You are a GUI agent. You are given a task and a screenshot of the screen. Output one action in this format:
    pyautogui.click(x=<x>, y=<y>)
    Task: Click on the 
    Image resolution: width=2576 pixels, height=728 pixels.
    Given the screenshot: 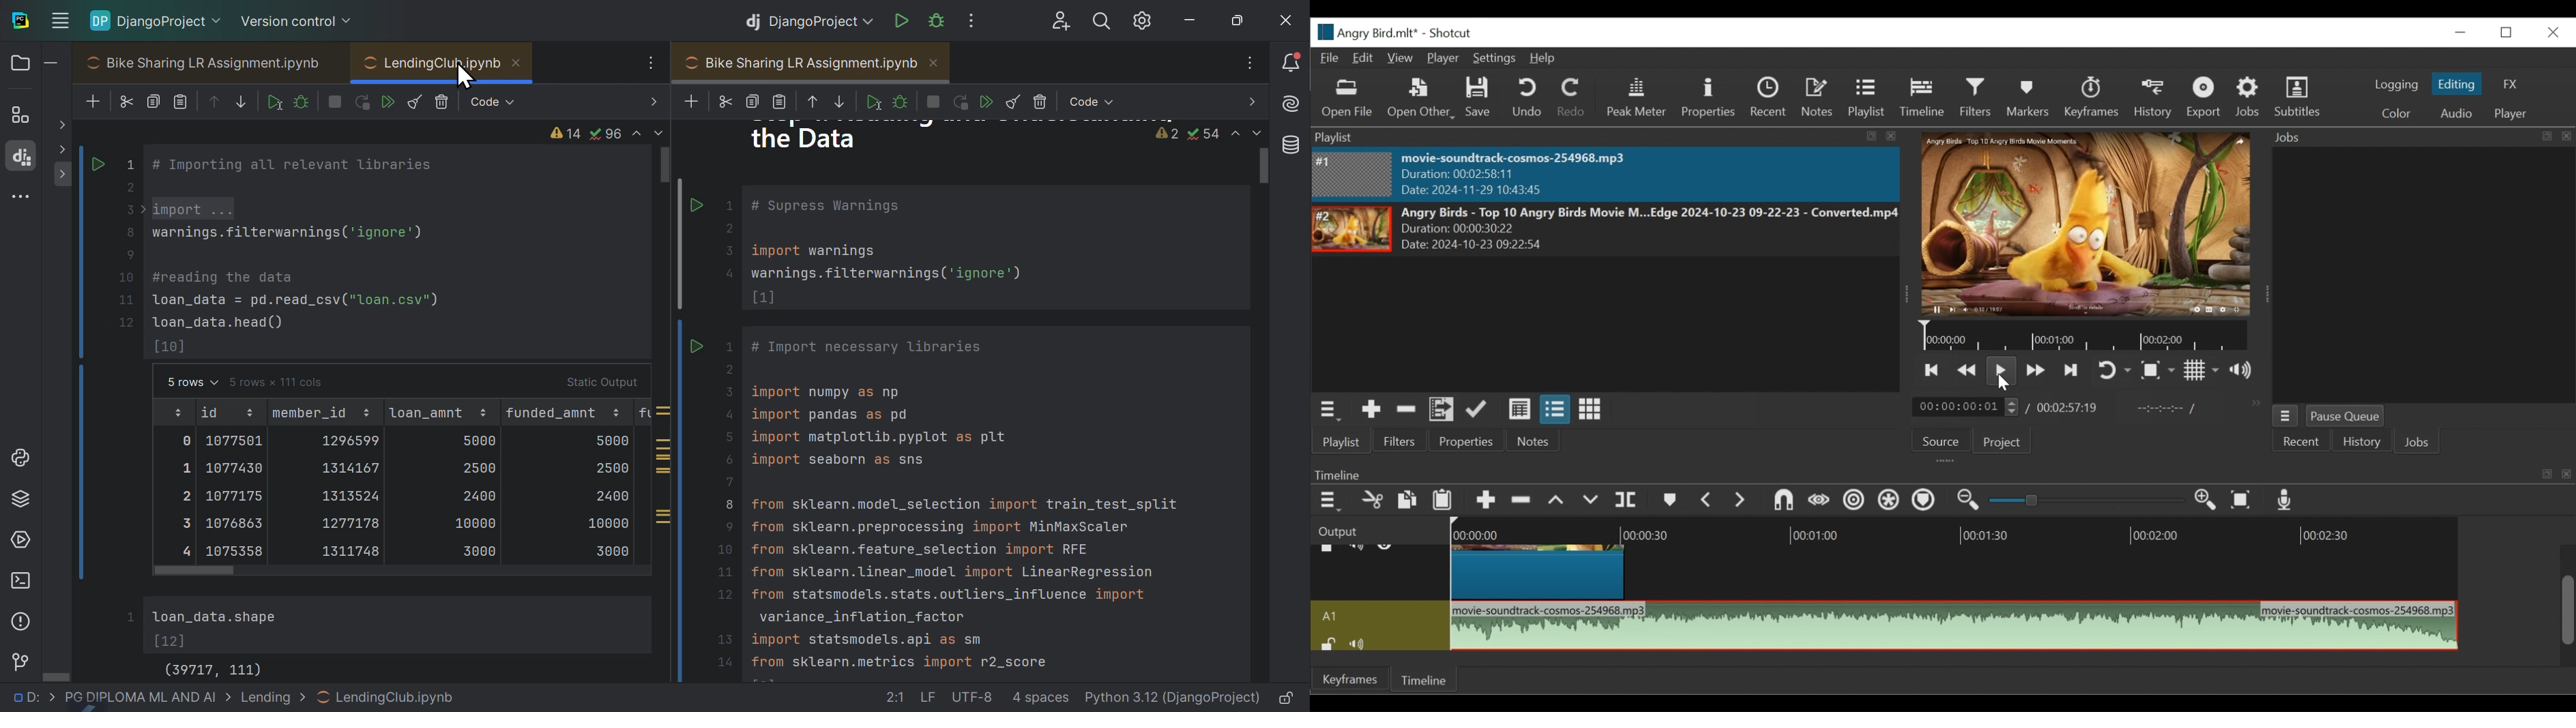 What is the action you would take?
    pyautogui.click(x=984, y=101)
    